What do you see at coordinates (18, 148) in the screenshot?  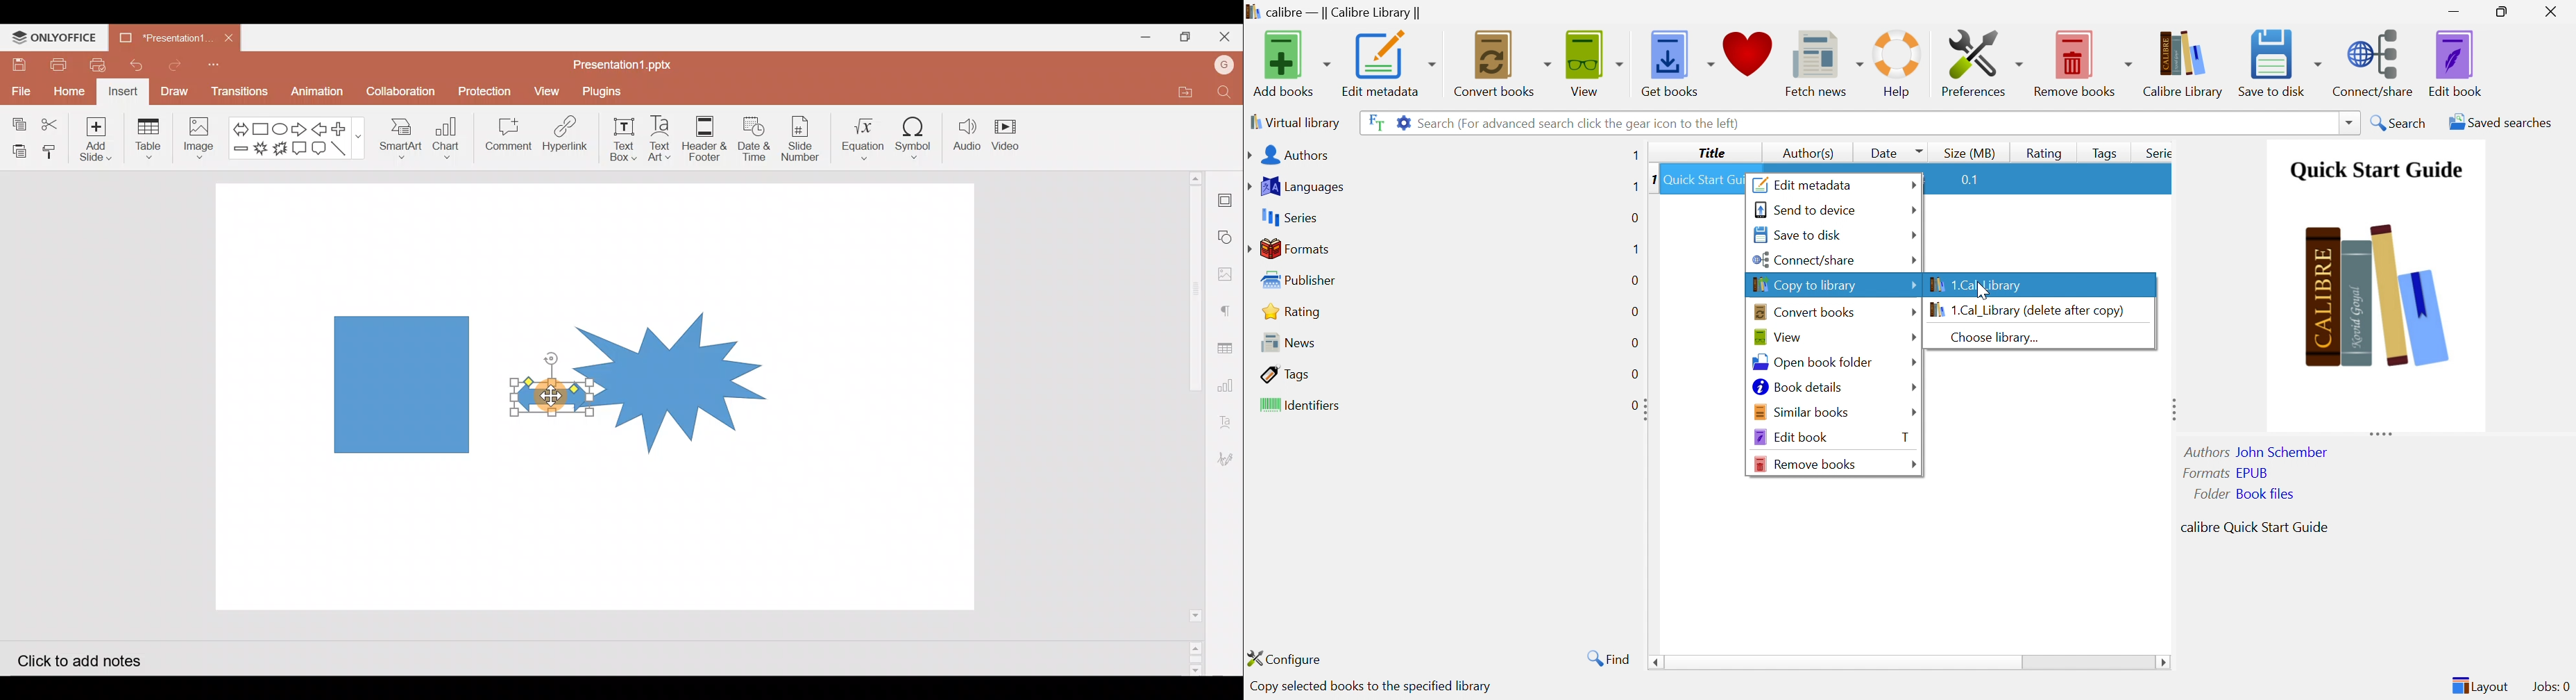 I see `Paste` at bounding box center [18, 148].